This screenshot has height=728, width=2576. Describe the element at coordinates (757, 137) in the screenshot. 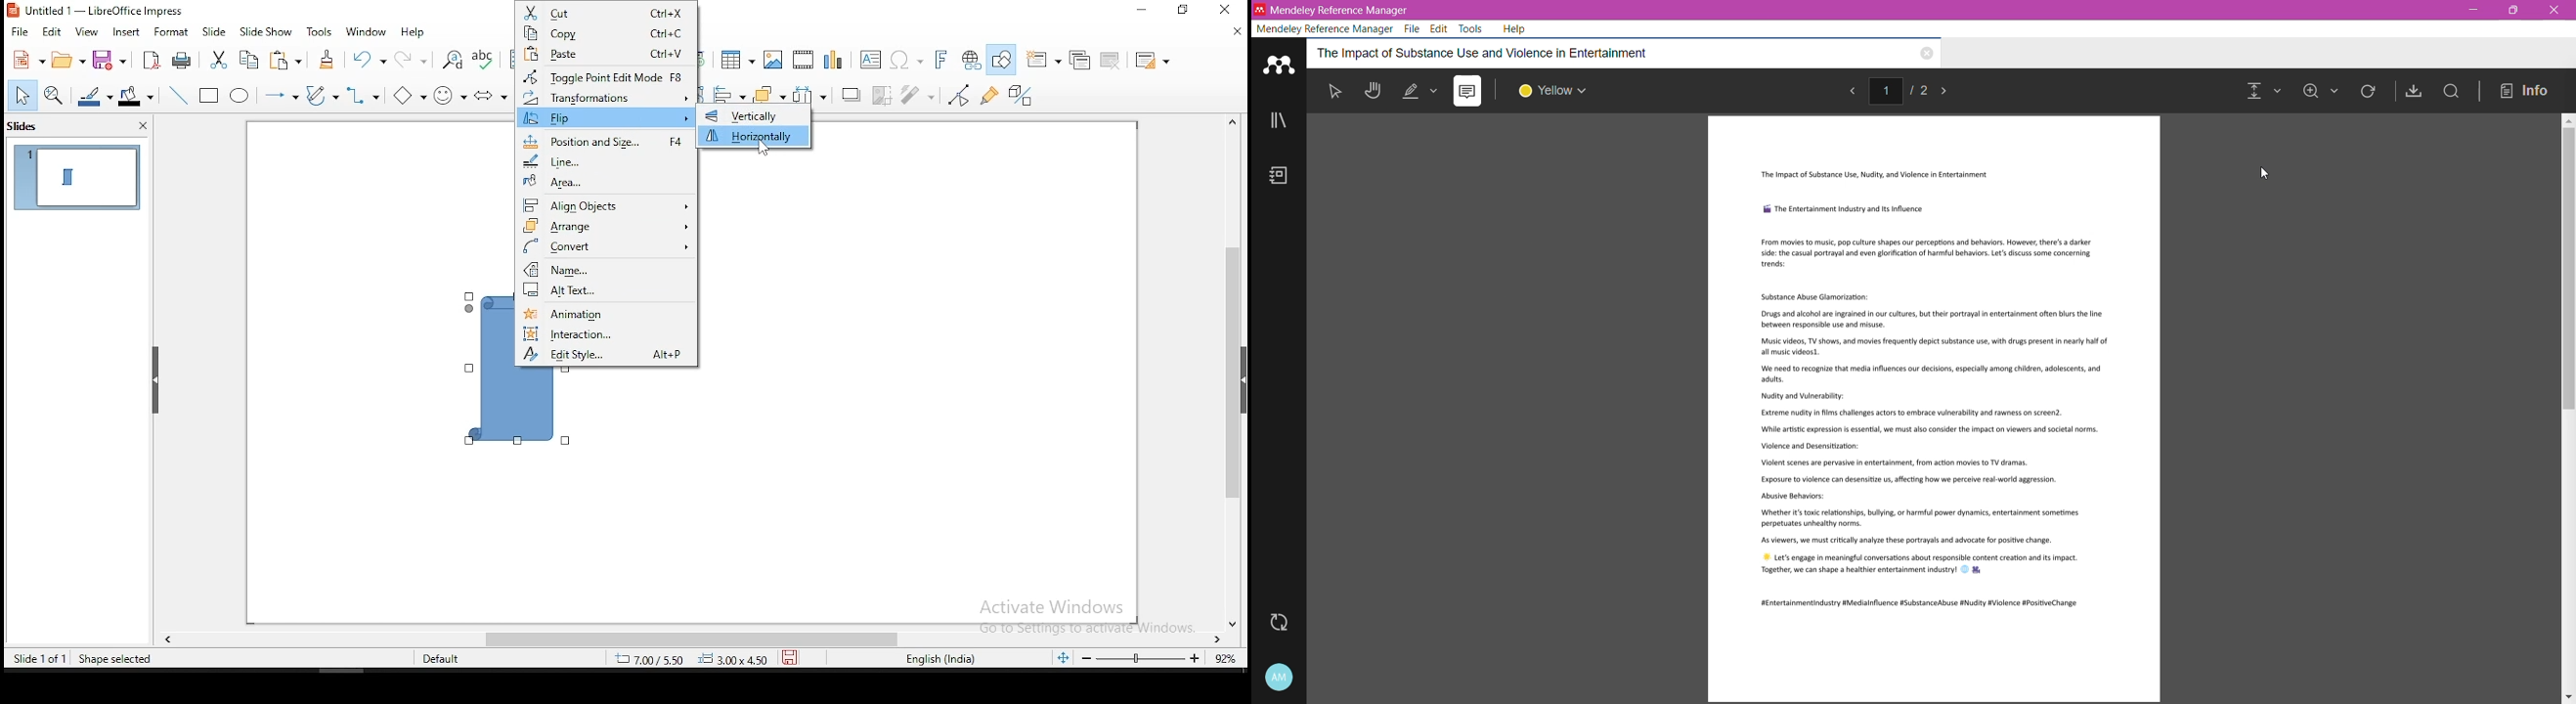

I see `horizontally` at that location.